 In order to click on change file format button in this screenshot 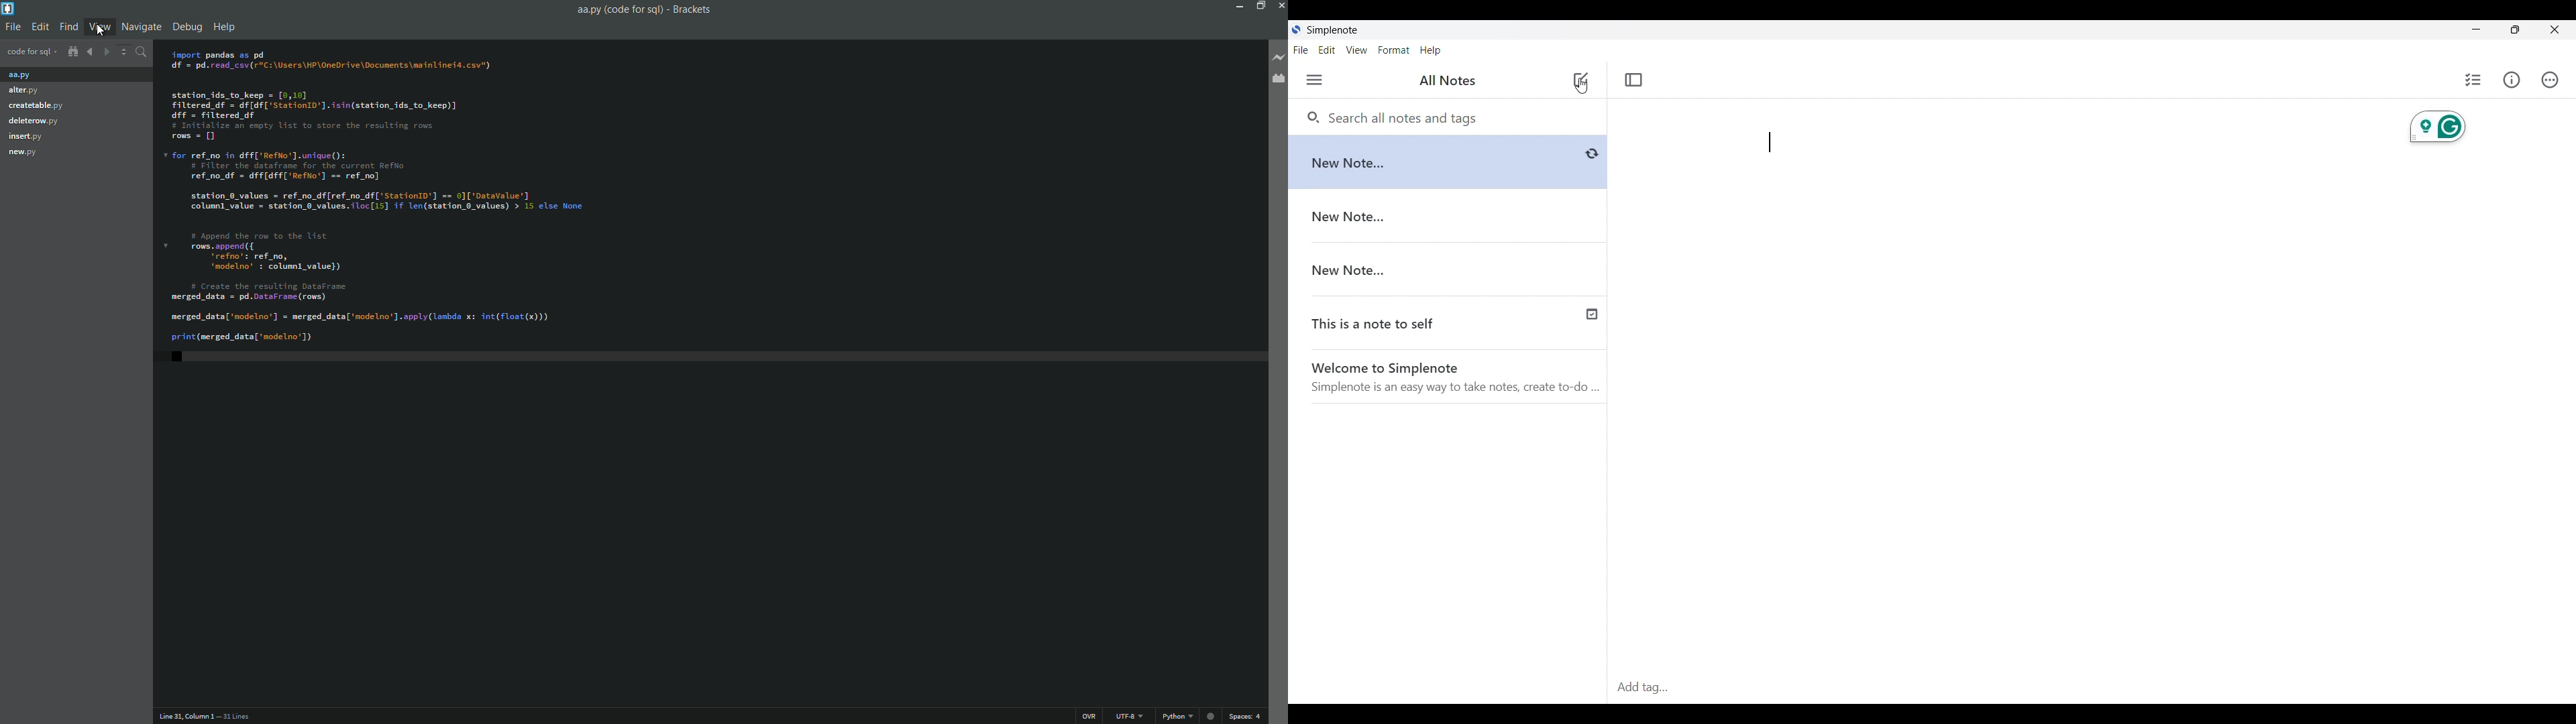, I will do `click(1178, 717)`.